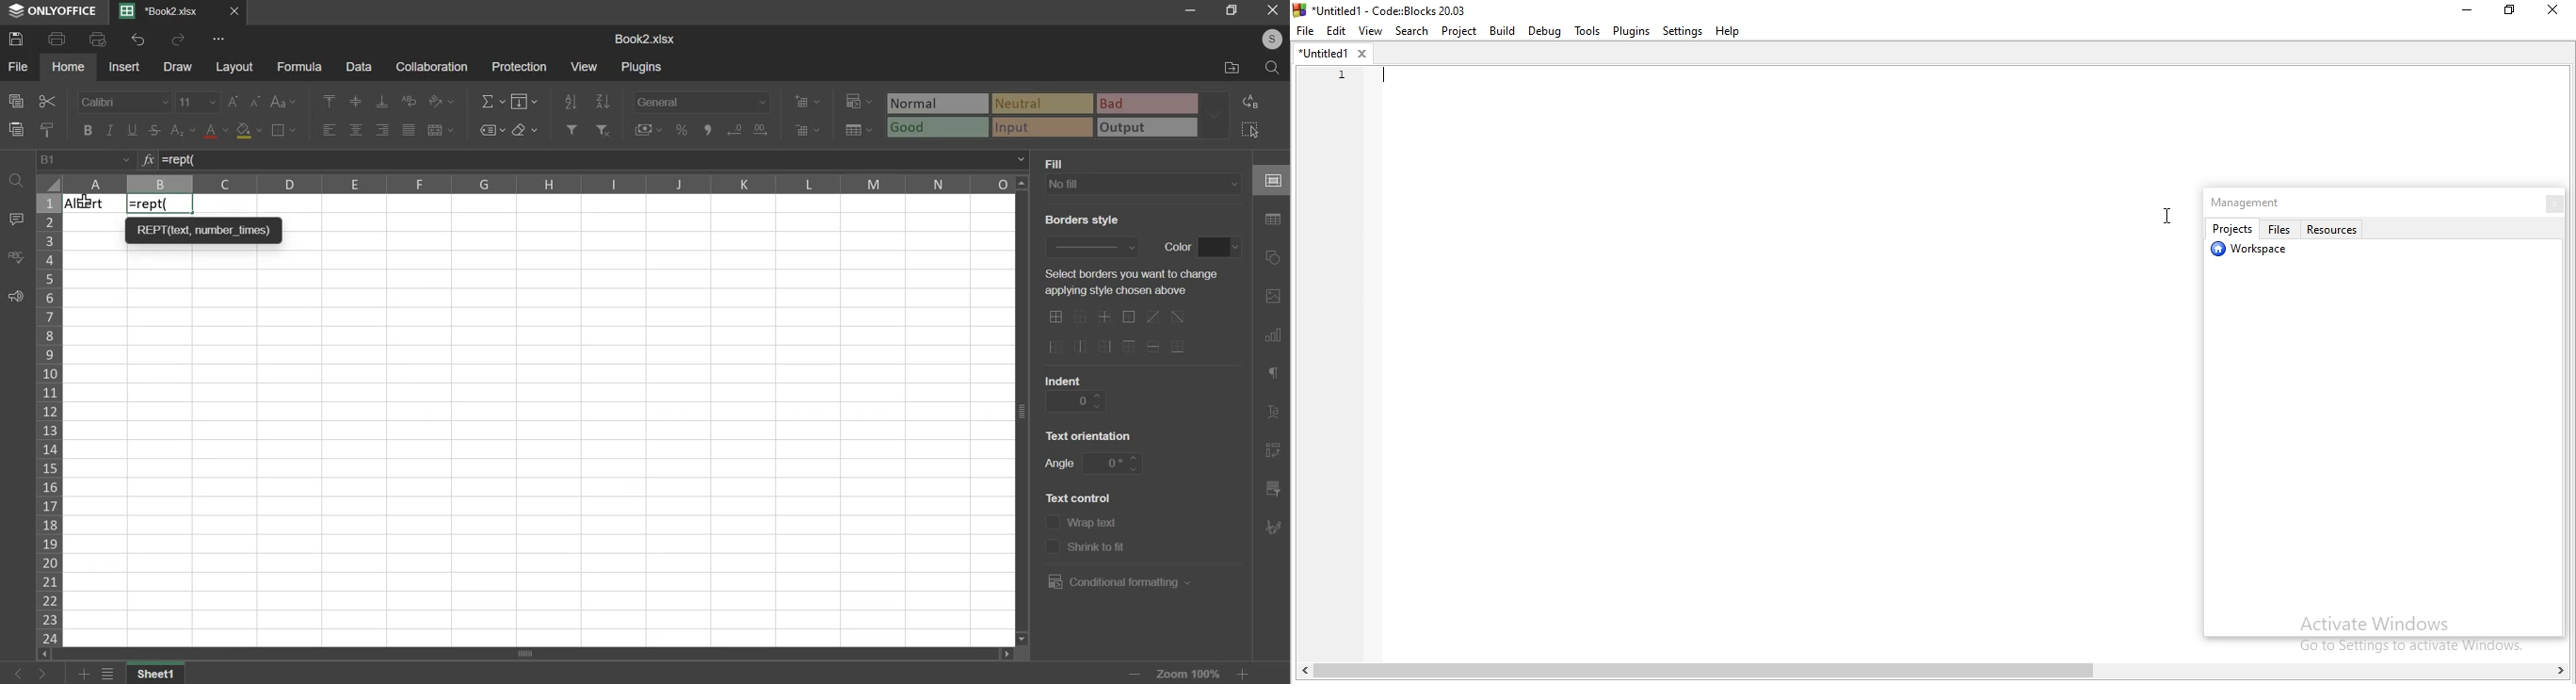 This screenshot has width=2576, height=700. Describe the element at coordinates (183, 130) in the screenshot. I see `subscript & superscript` at that location.